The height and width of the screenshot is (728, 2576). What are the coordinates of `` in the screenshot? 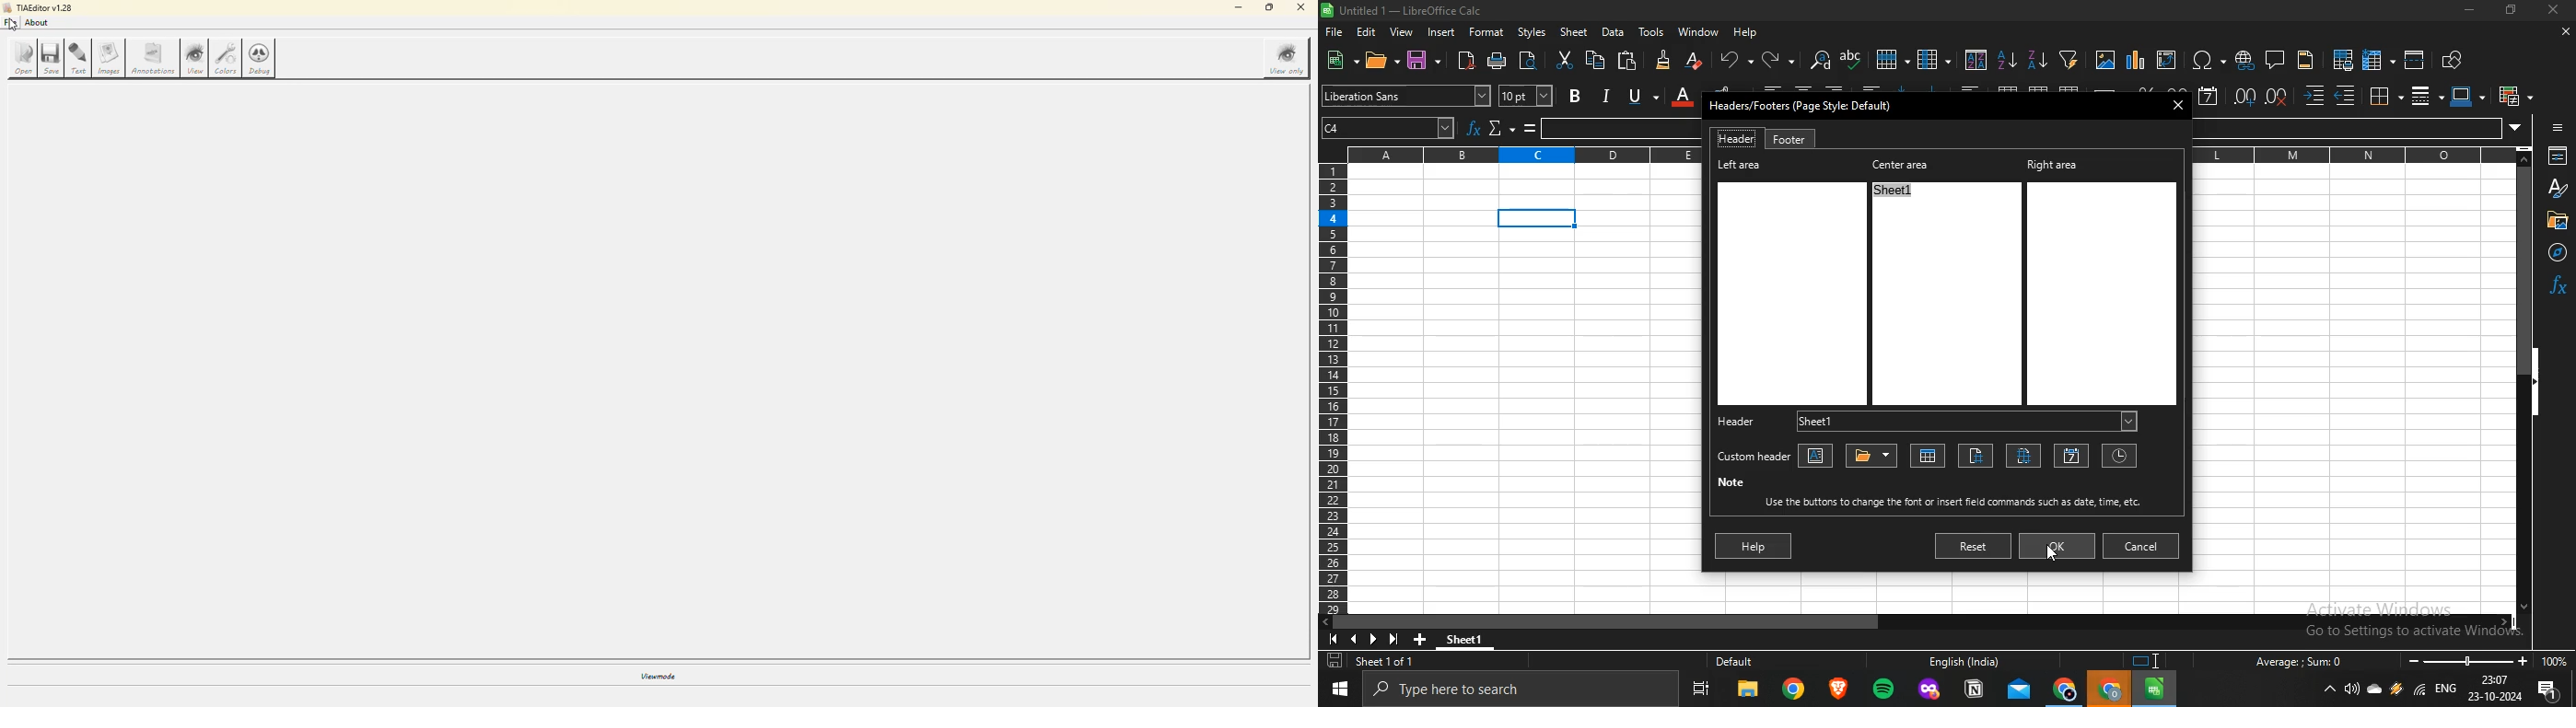 It's located at (2555, 220).